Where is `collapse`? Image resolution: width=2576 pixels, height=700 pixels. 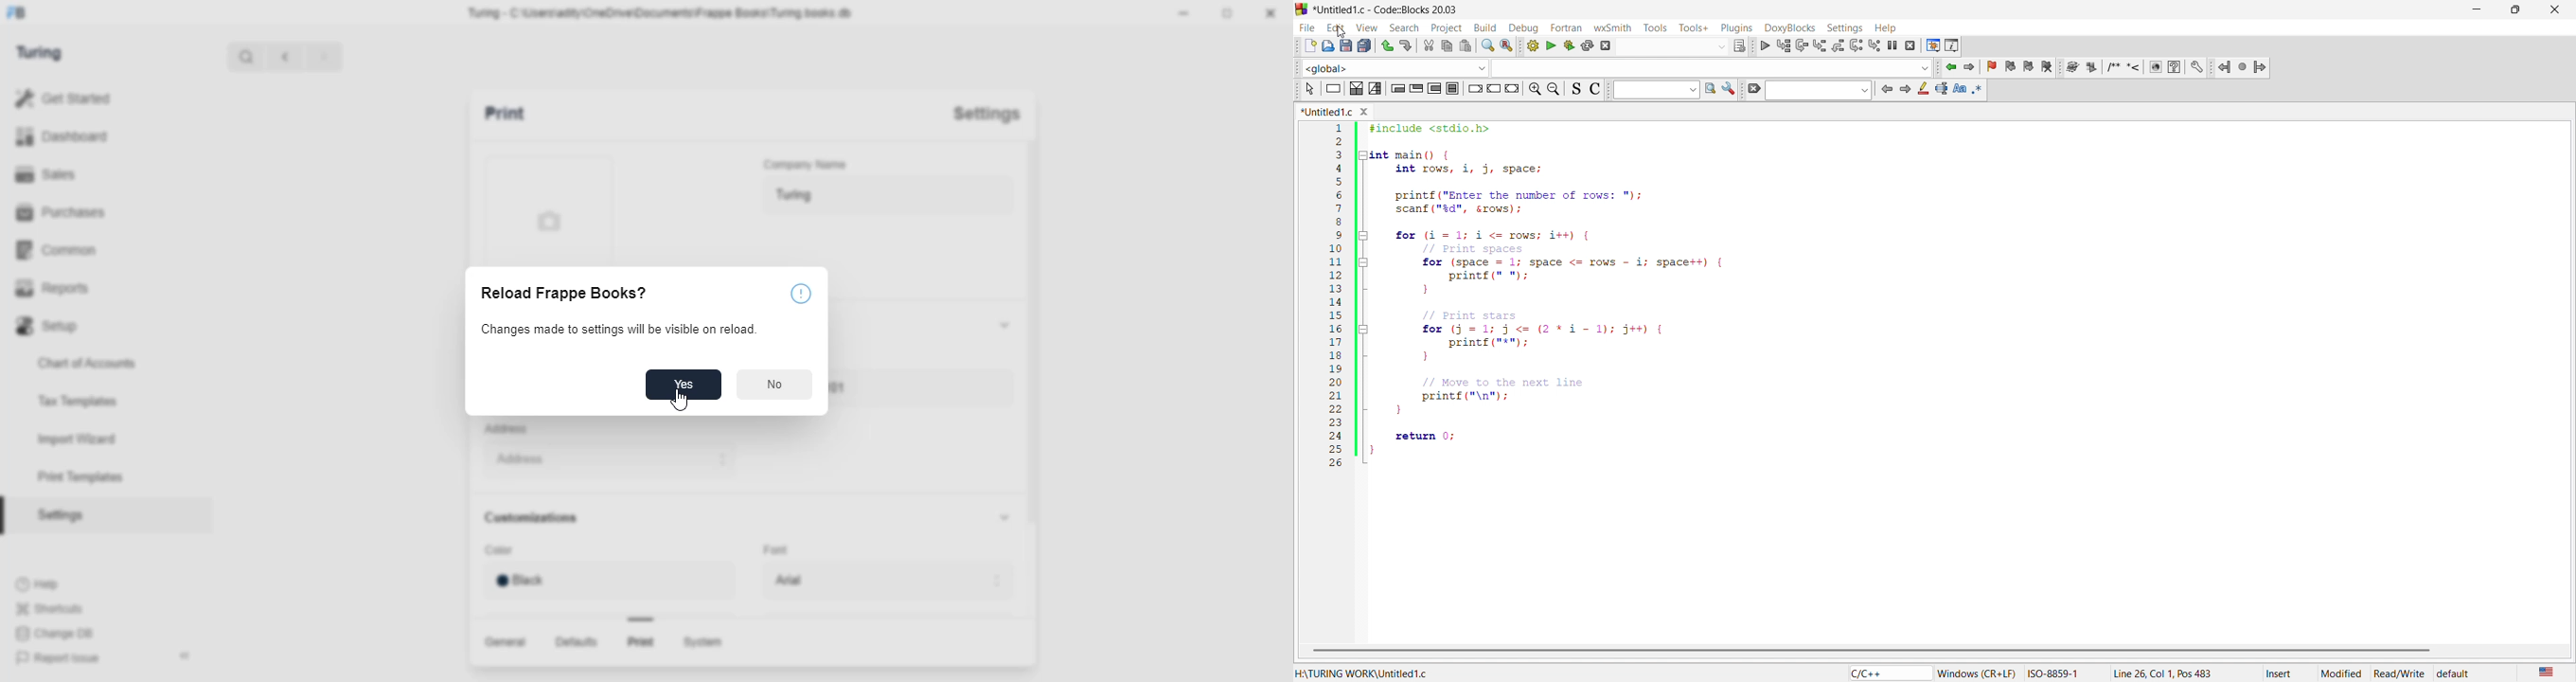 collapse is located at coordinates (187, 655).